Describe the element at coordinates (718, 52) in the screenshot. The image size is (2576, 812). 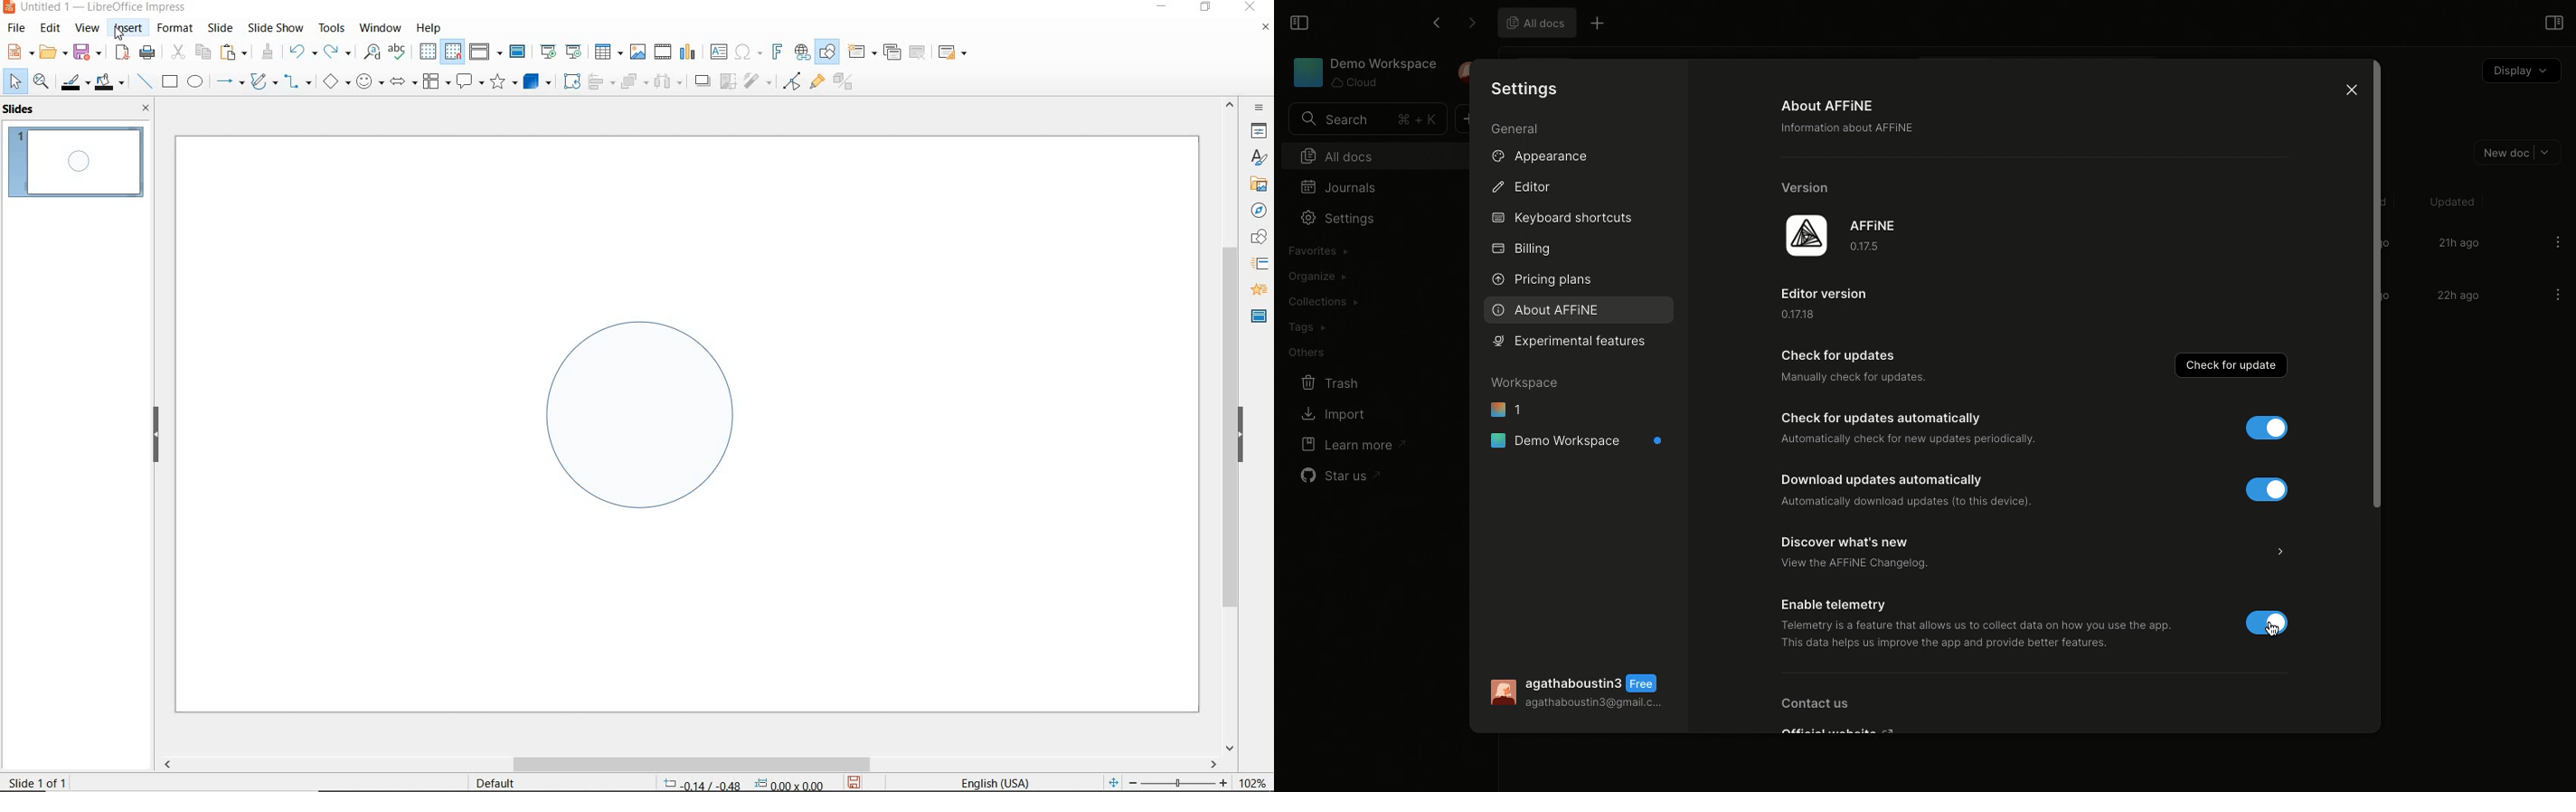
I see `insert text box` at that location.